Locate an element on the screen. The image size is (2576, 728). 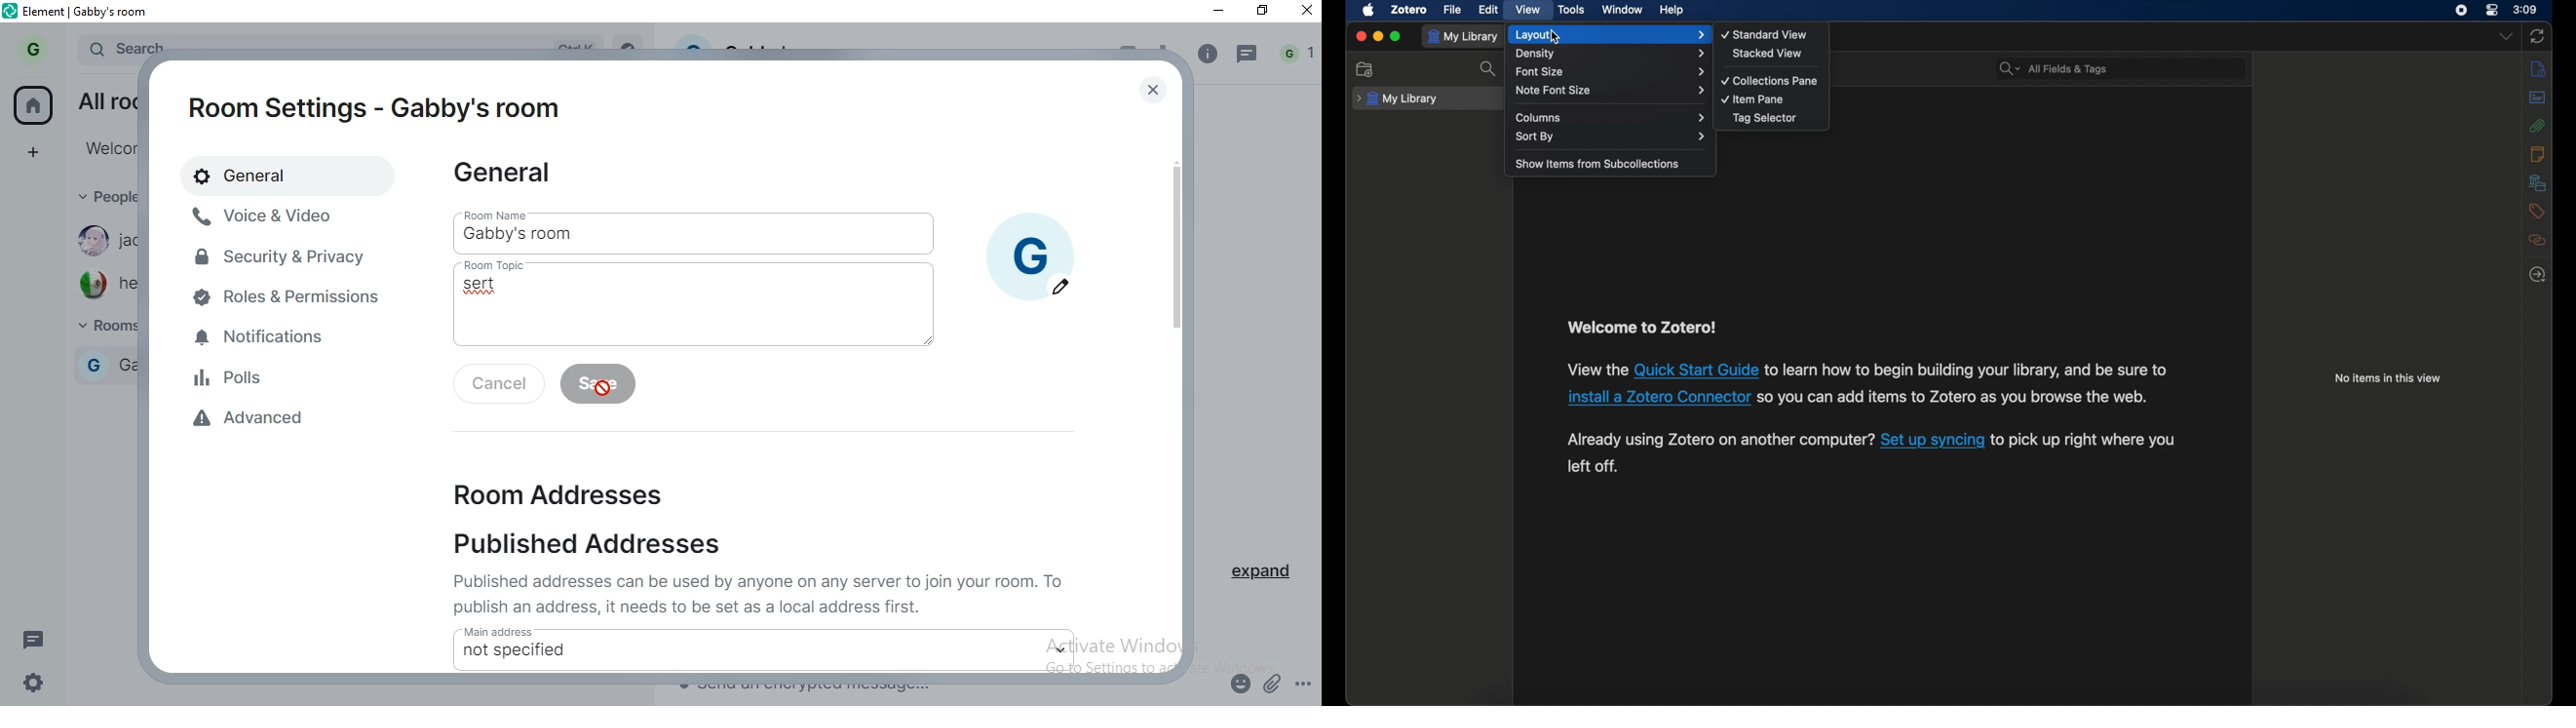
not specified is located at coordinates (516, 651).